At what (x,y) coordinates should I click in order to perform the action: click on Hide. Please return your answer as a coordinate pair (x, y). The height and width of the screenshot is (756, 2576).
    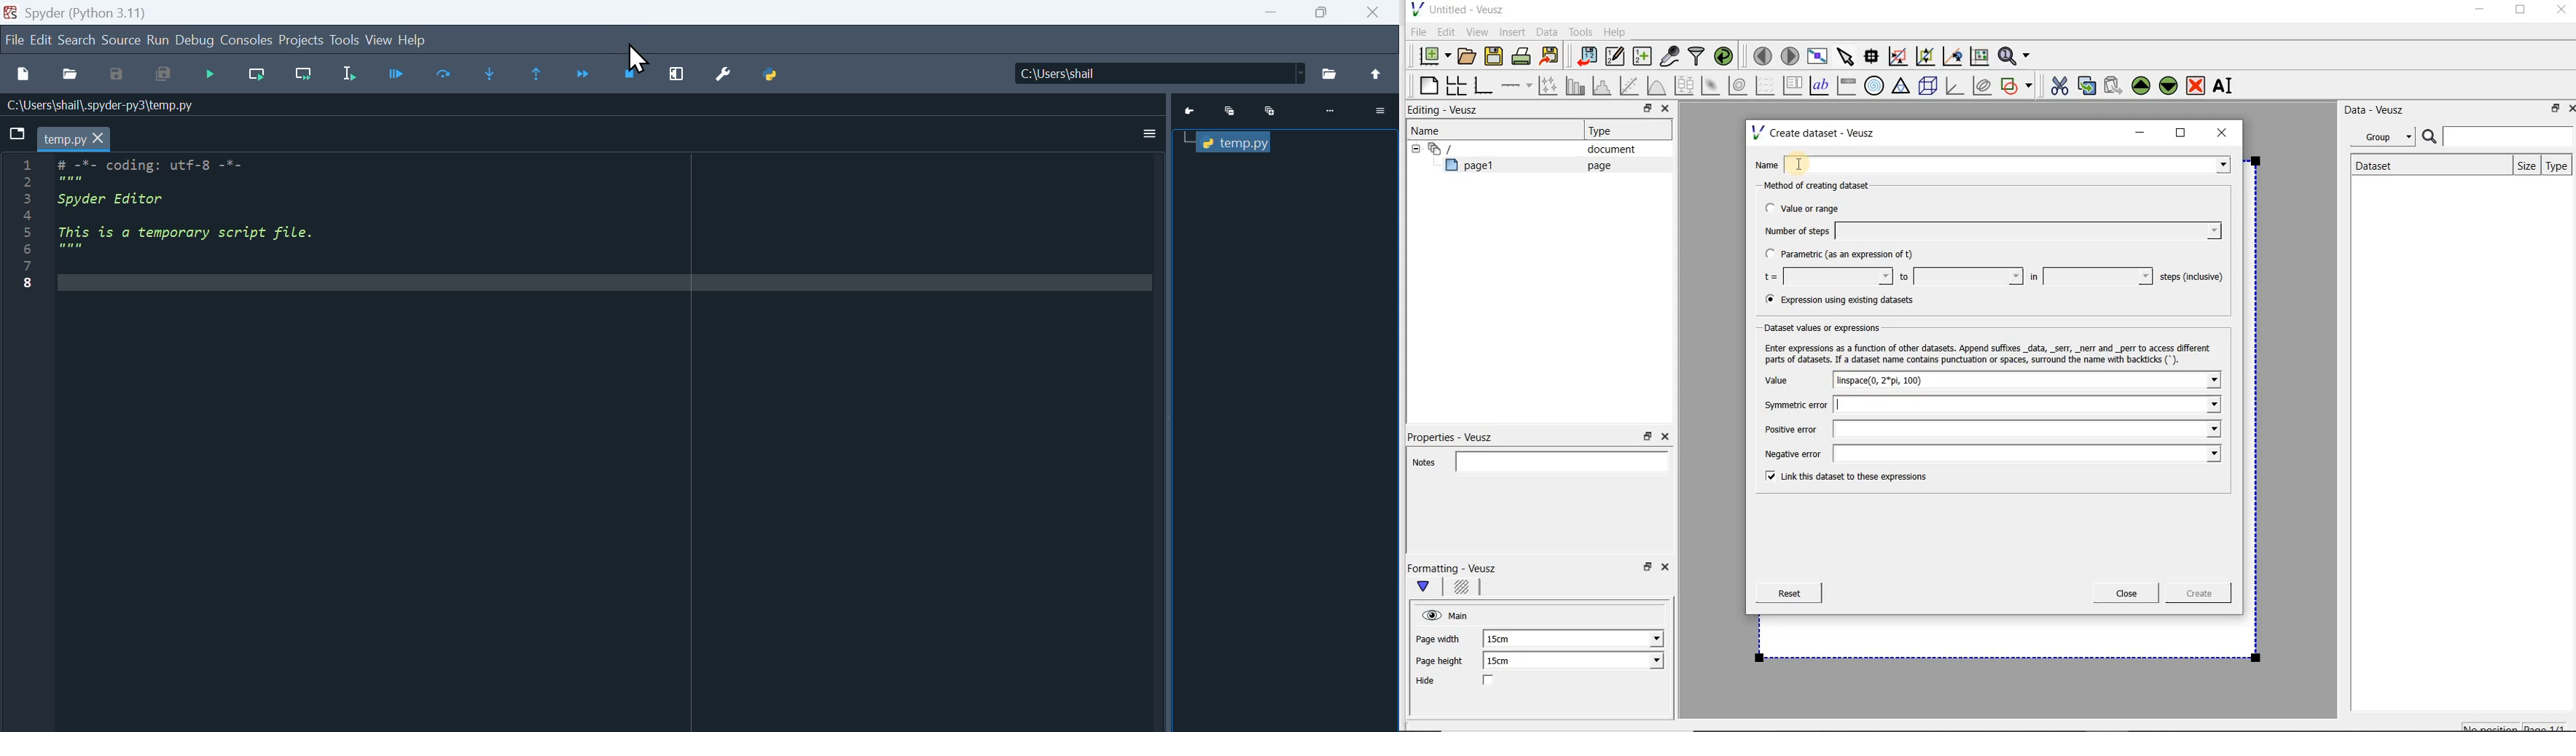
    Looking at the image, I should click on (1469, 682).